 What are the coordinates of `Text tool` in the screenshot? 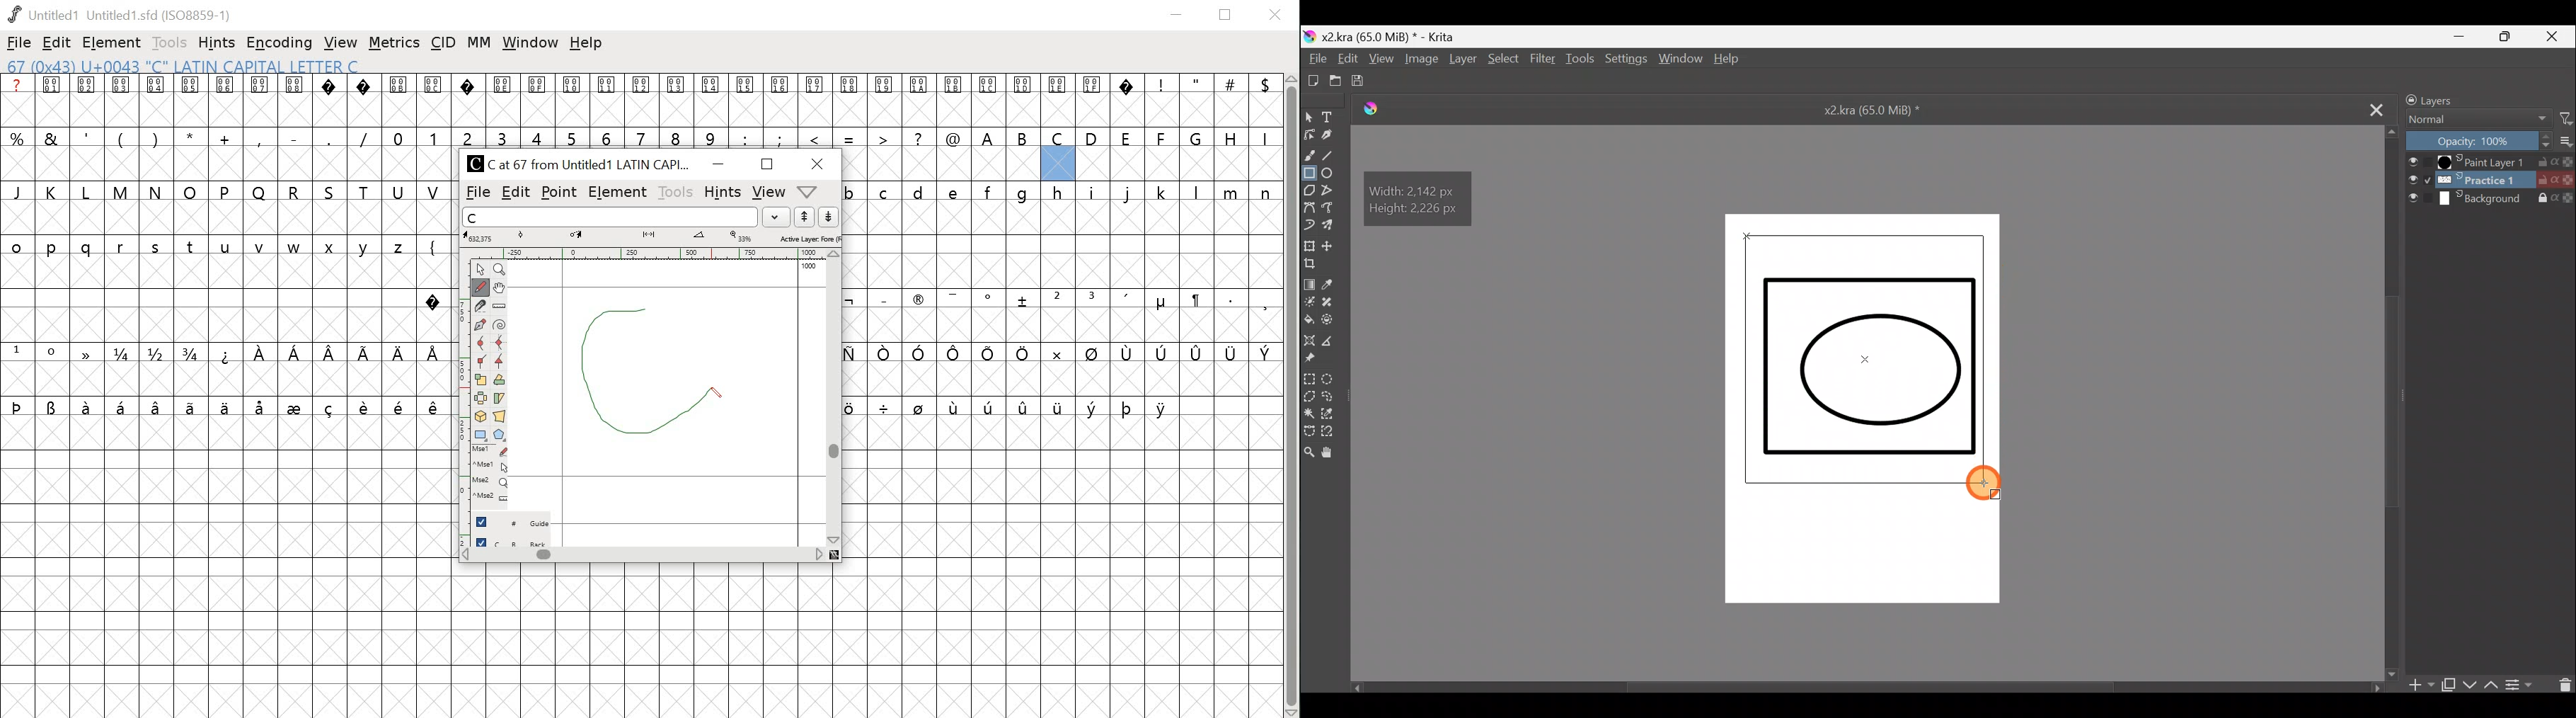 It's located at (1327, 116).